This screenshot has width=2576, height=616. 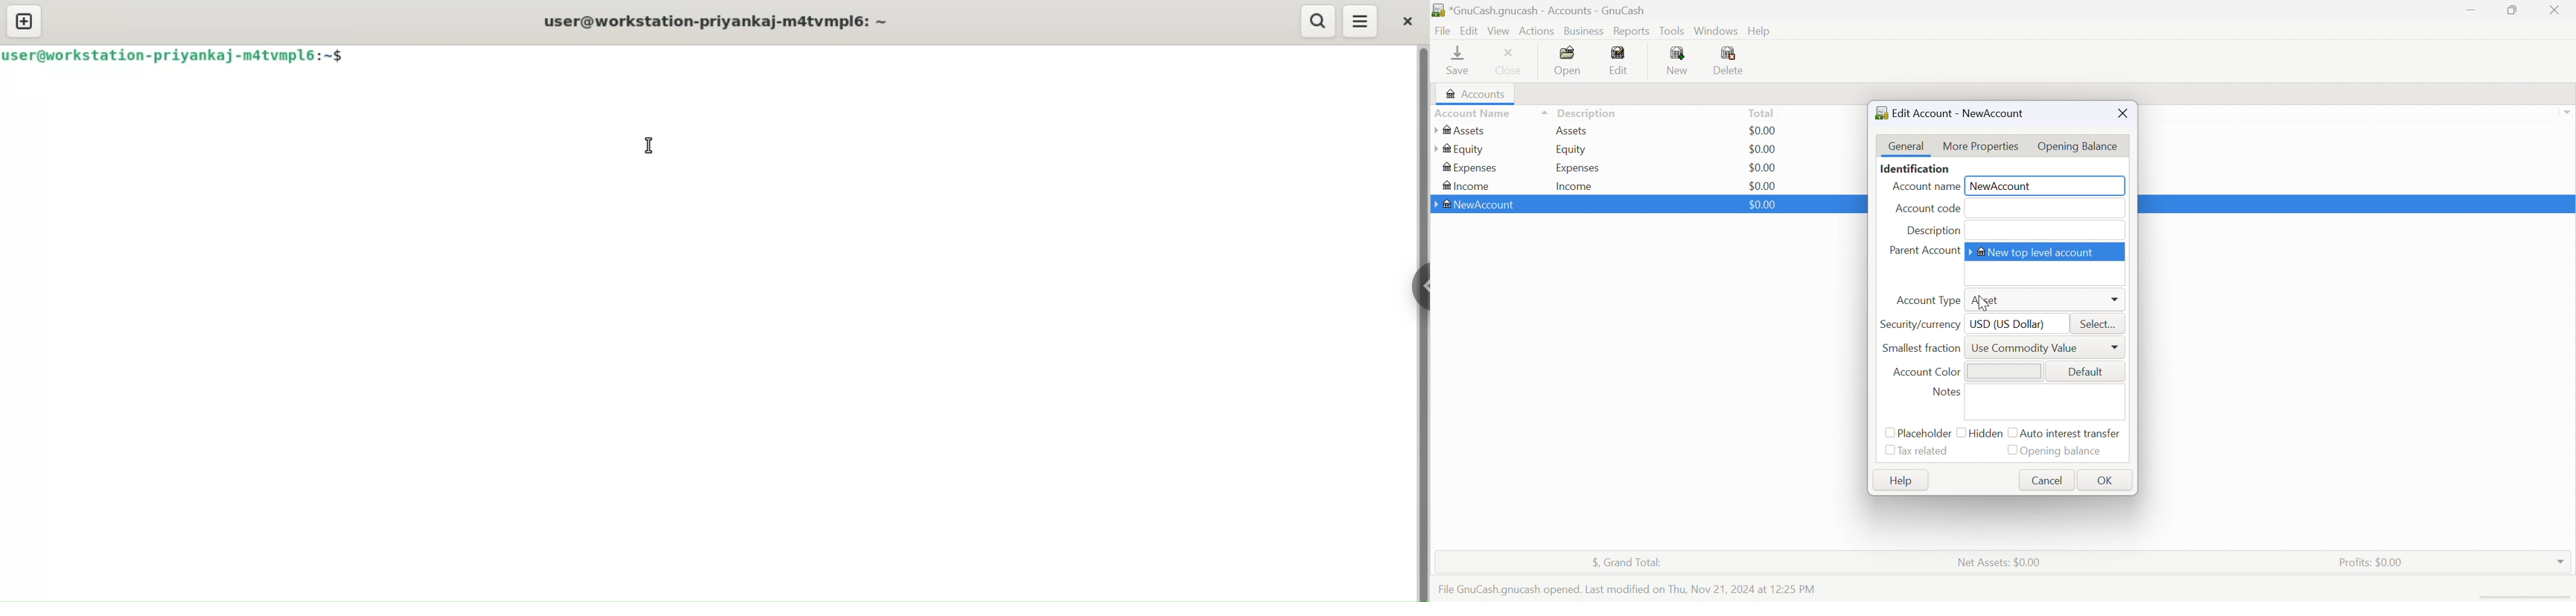 I want to click on $0.00, so click(x=1764, y=130).